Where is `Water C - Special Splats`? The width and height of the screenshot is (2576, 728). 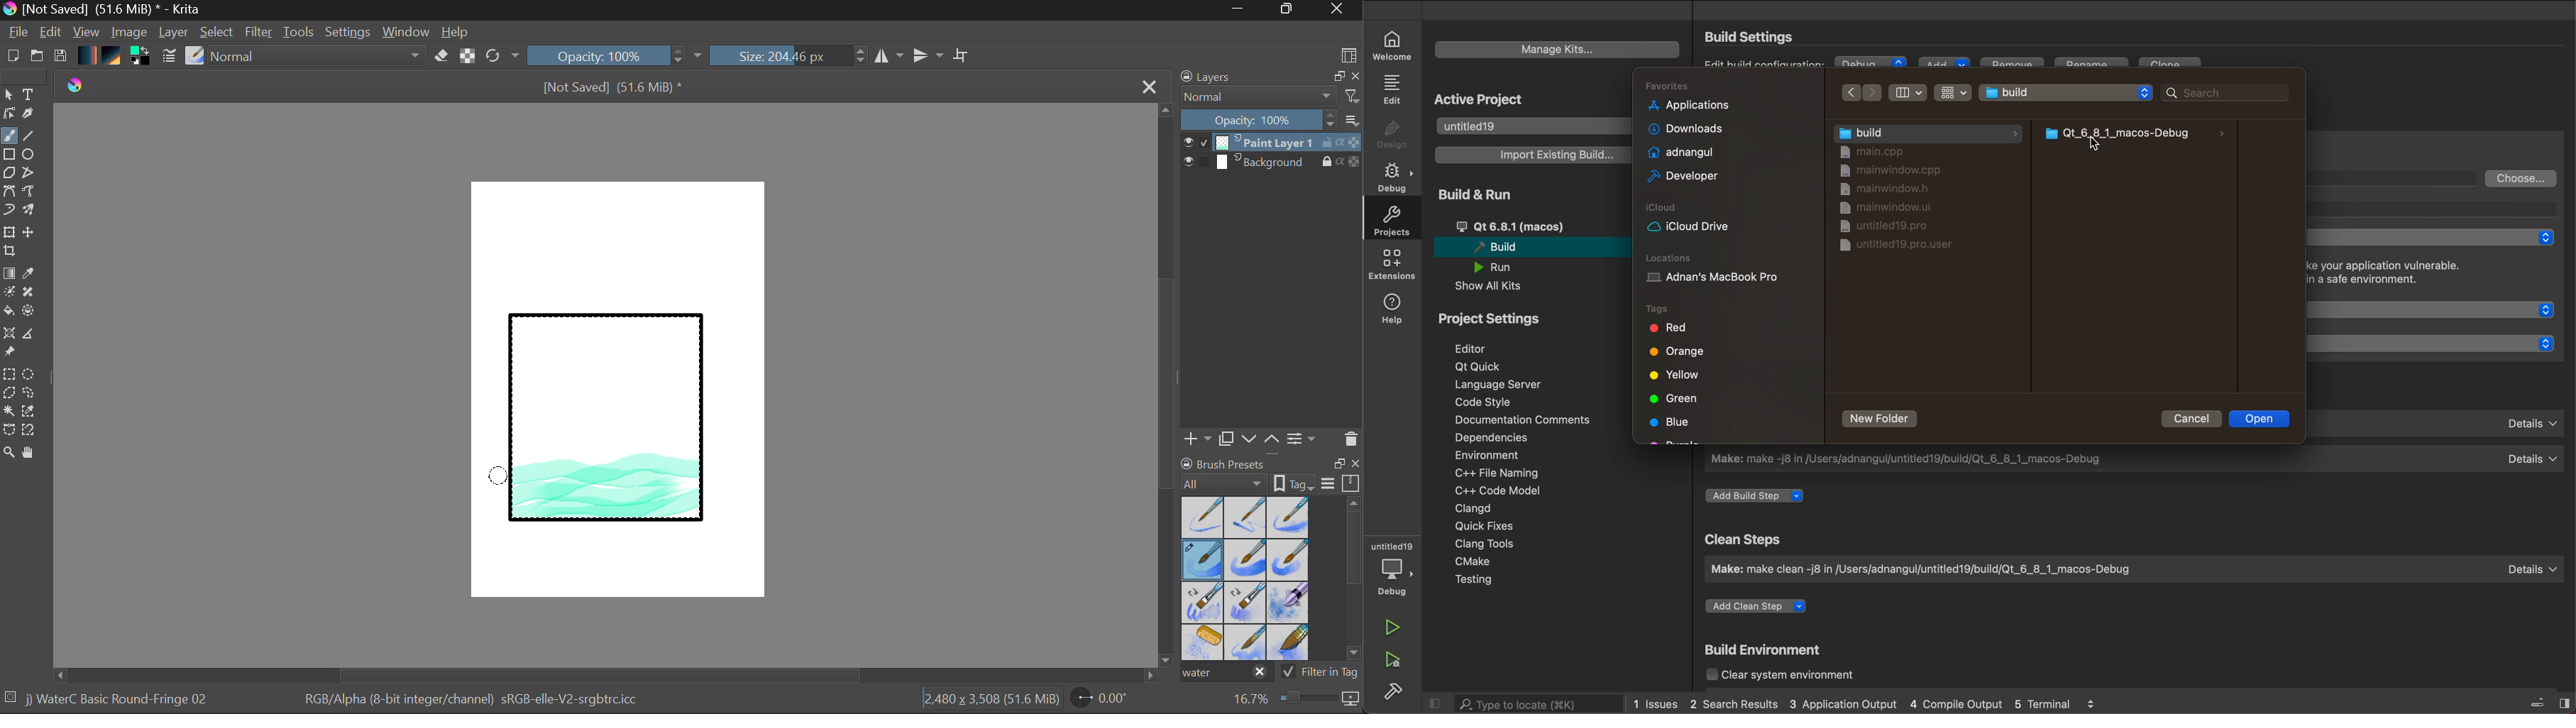 Water C - Special Splats is located at coordinates (1204, 642).